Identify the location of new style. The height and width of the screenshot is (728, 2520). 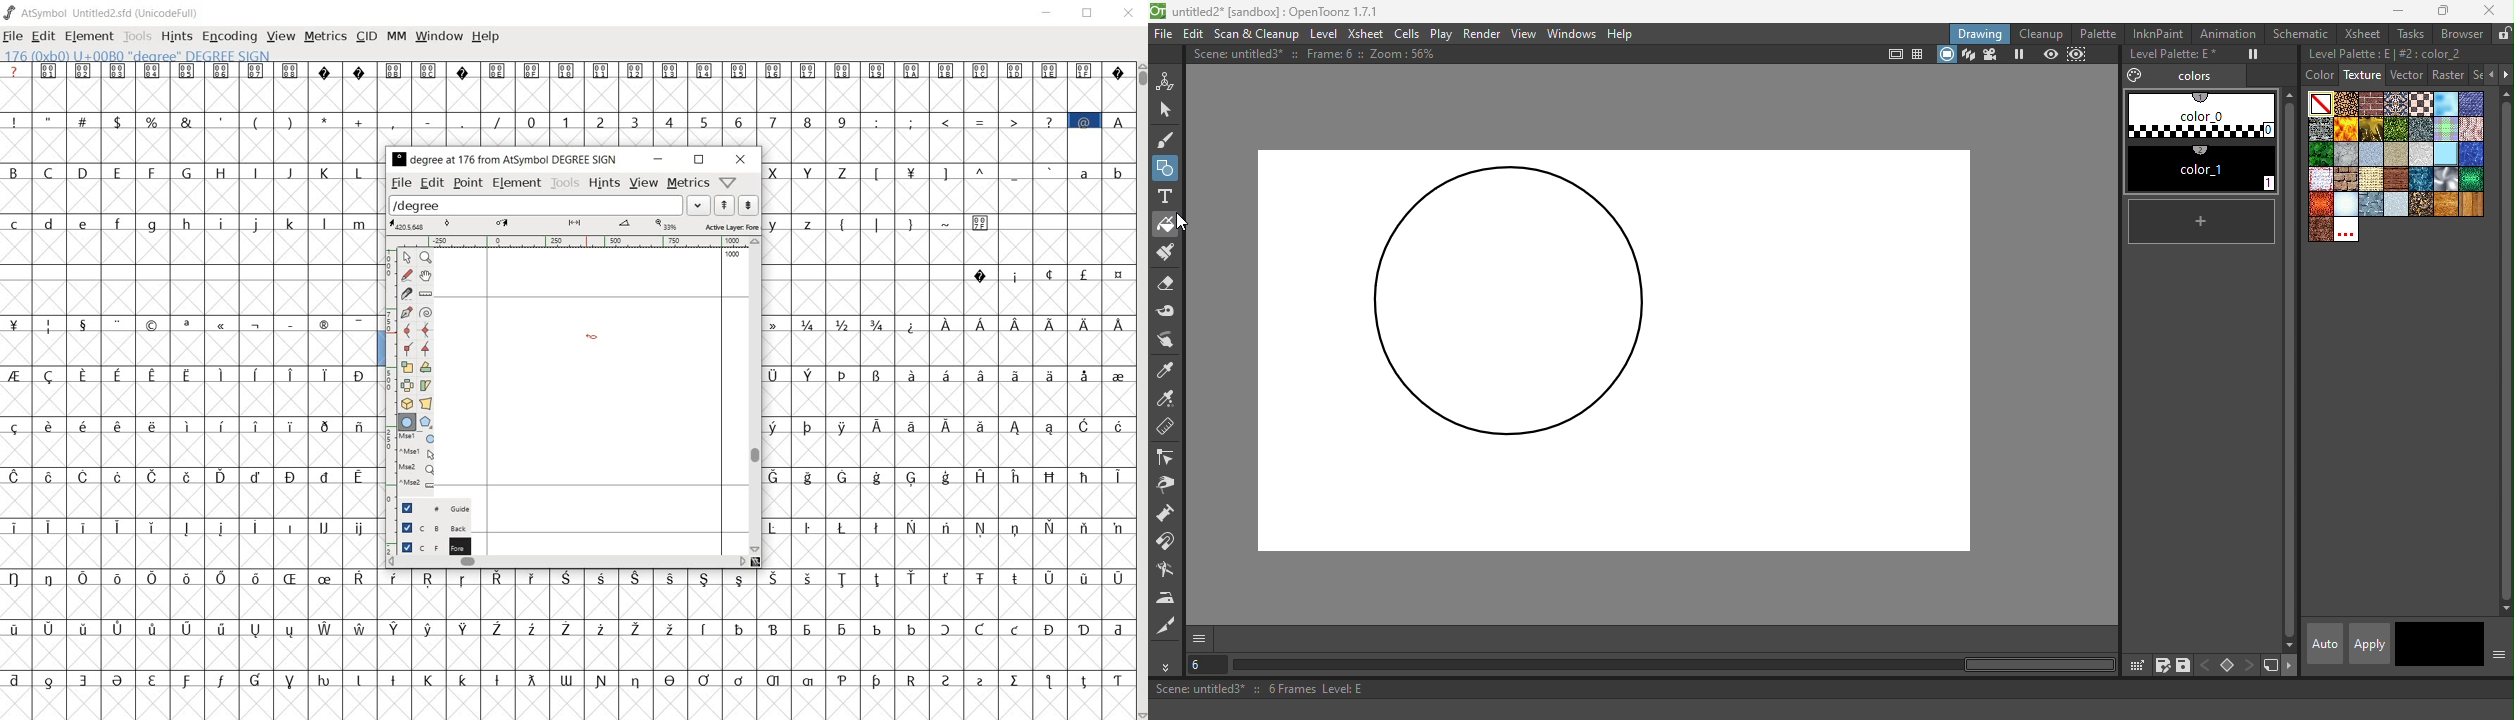
(2270, 666).